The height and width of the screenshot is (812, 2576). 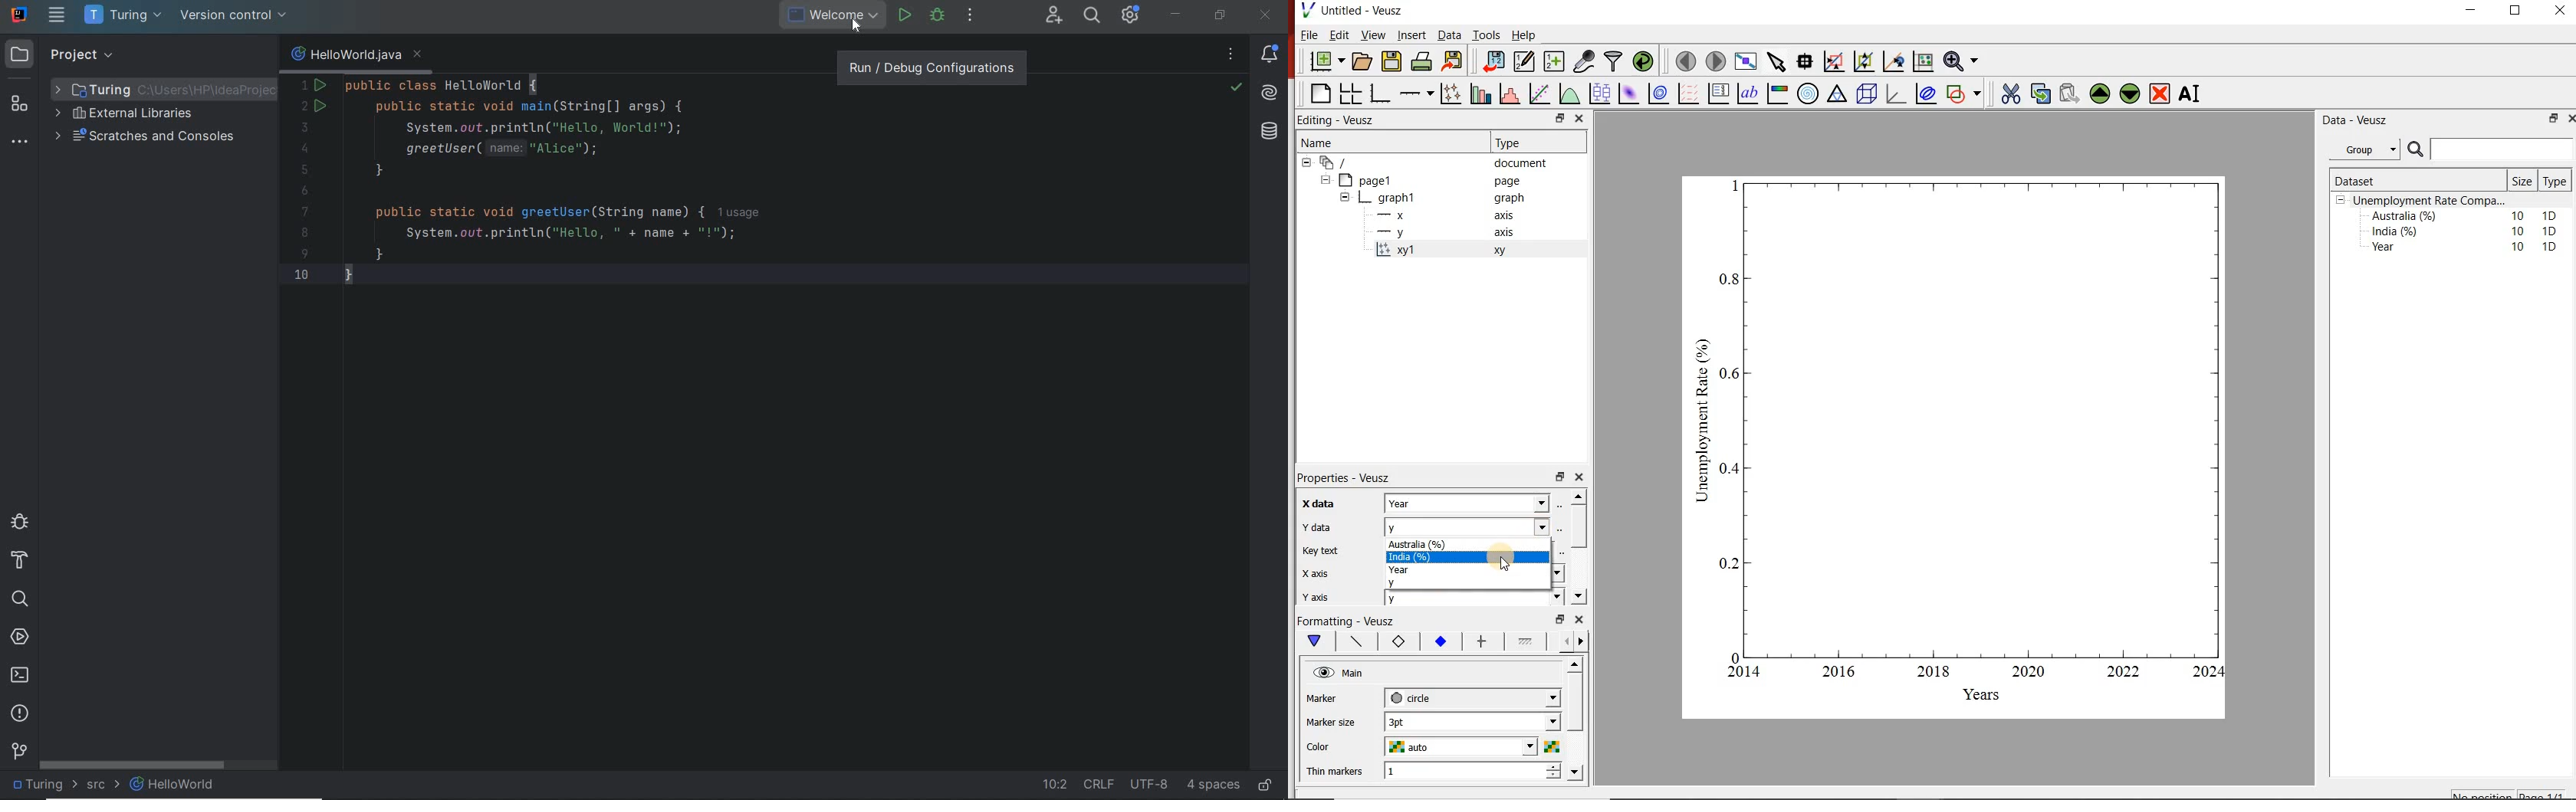 What do you see at coordinates (2558, 14) in the screenshot?
I see `close` at bounding box center [2558, 14].